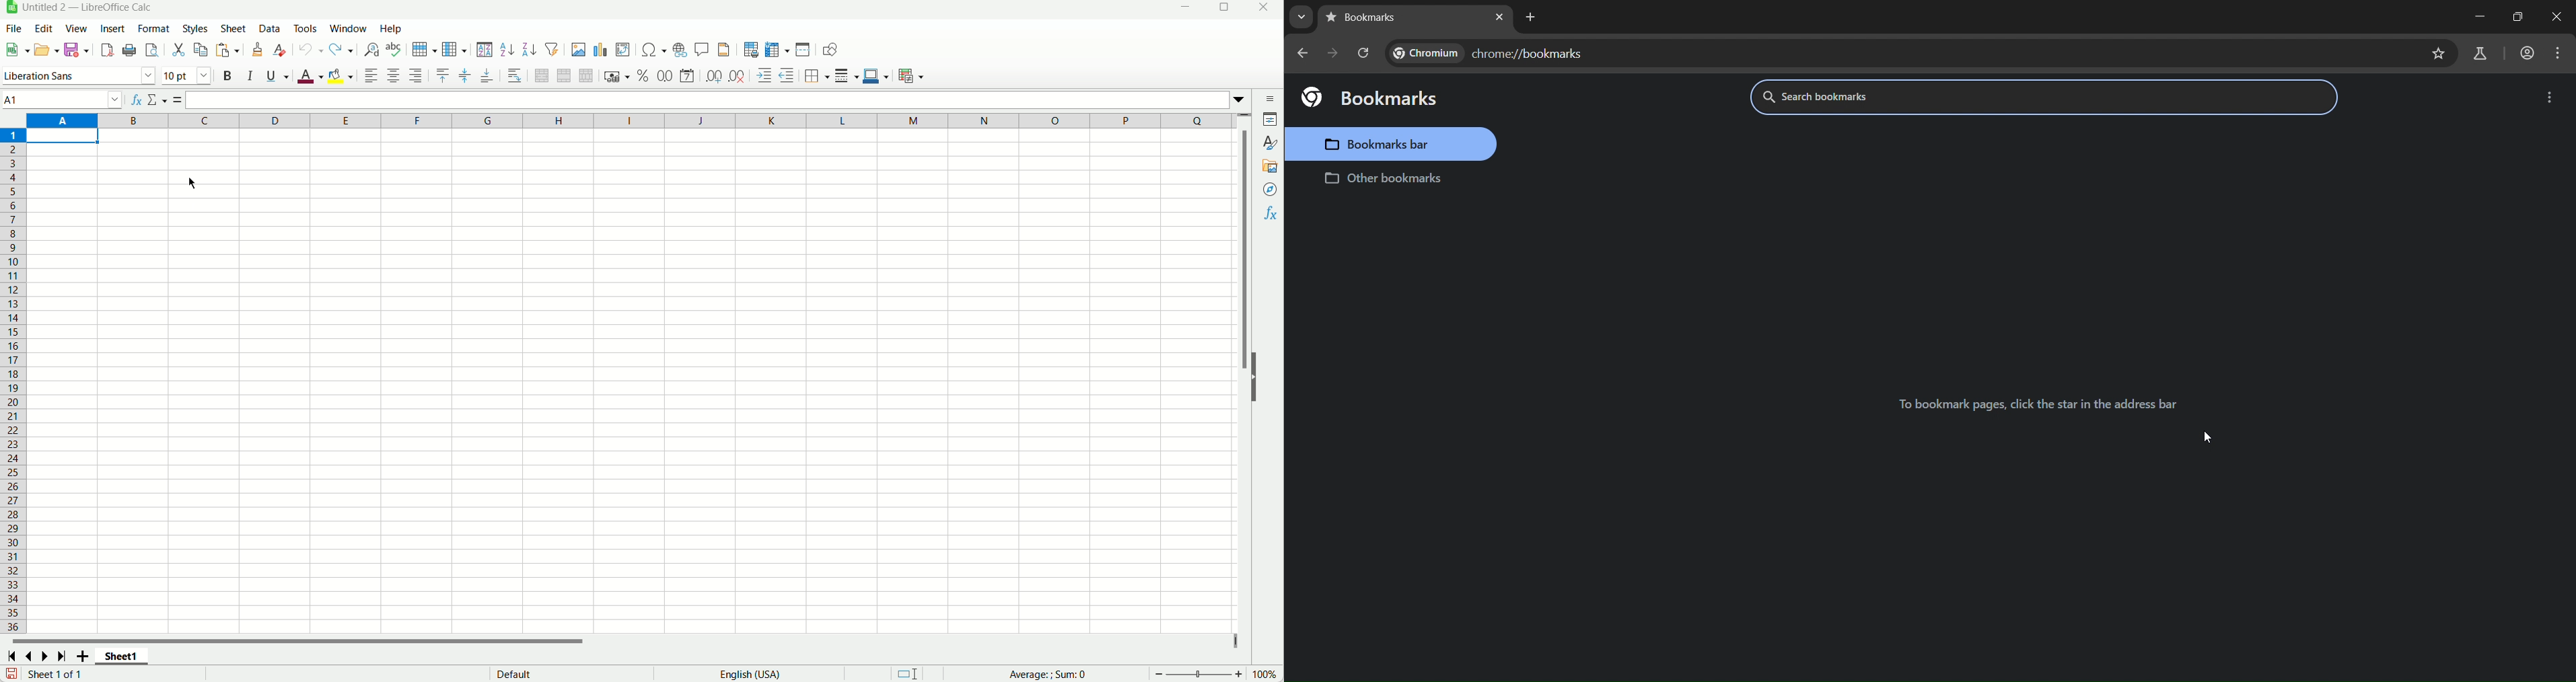  Describe the element at coordinates (112, 29) in the screenshot. I see `Insert` at that location.